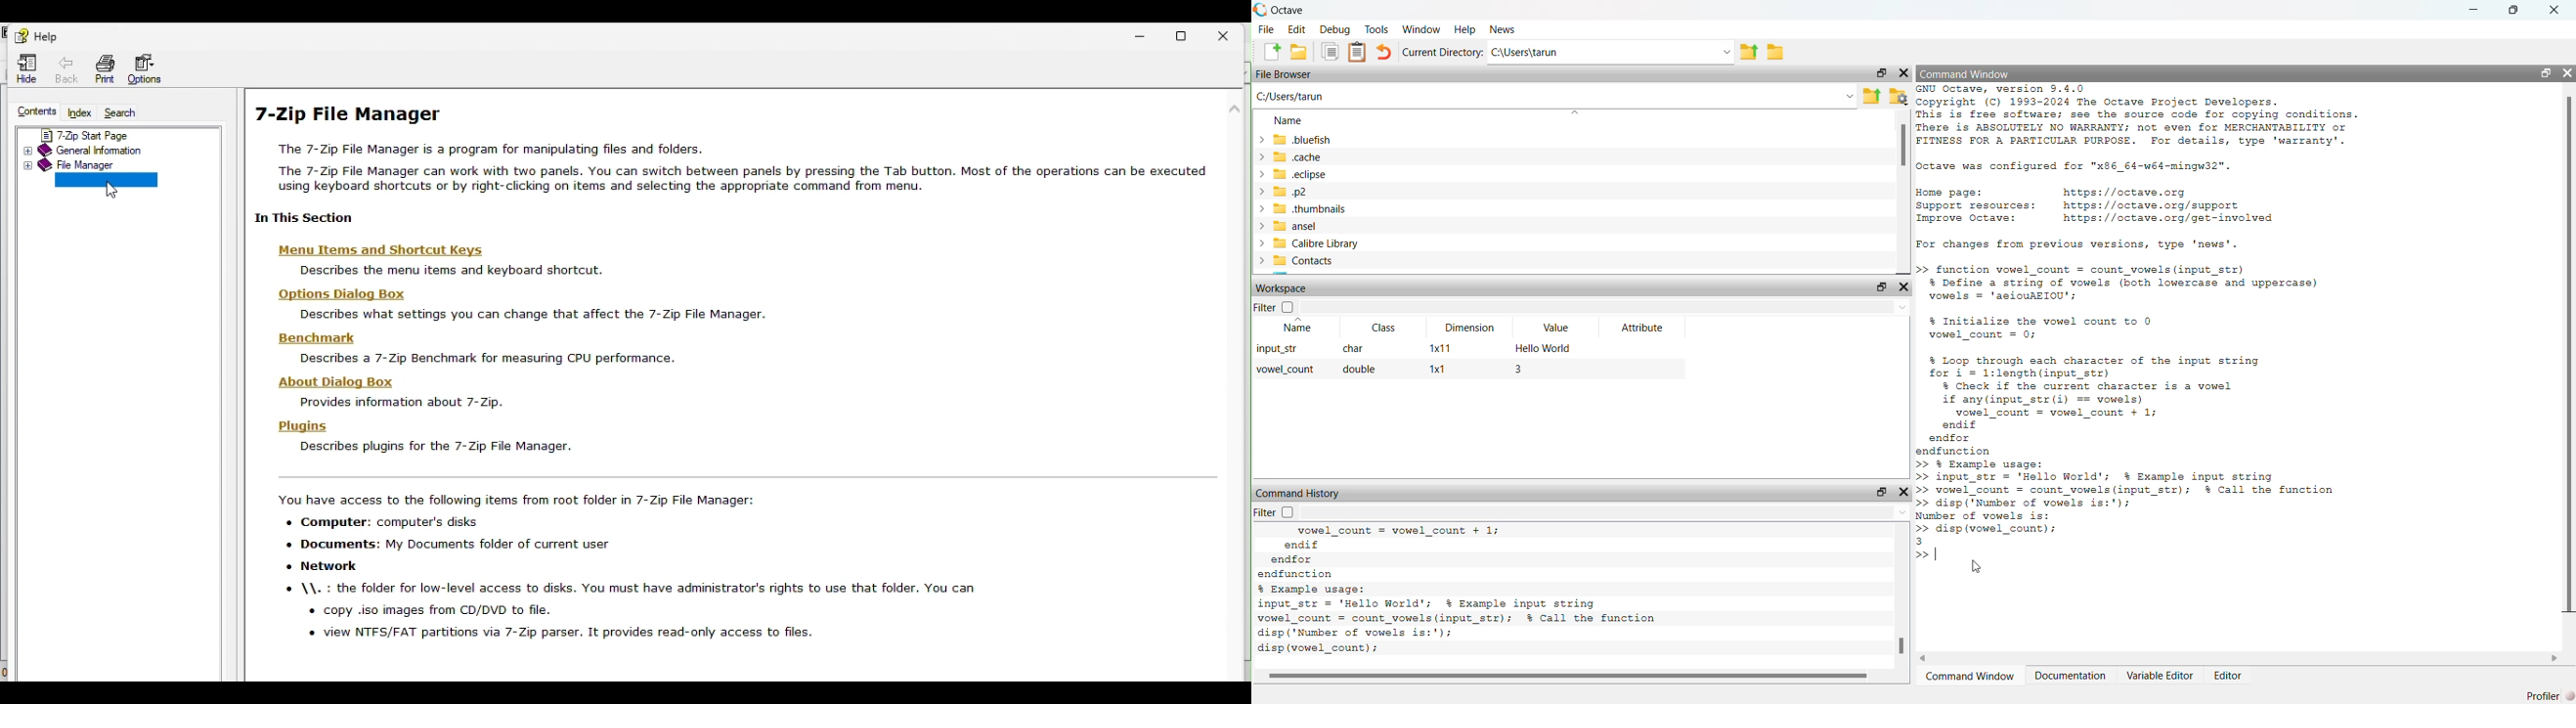 The image size is (2576, 728). I want to click on vertical scroll bar, so click(1904, 193).